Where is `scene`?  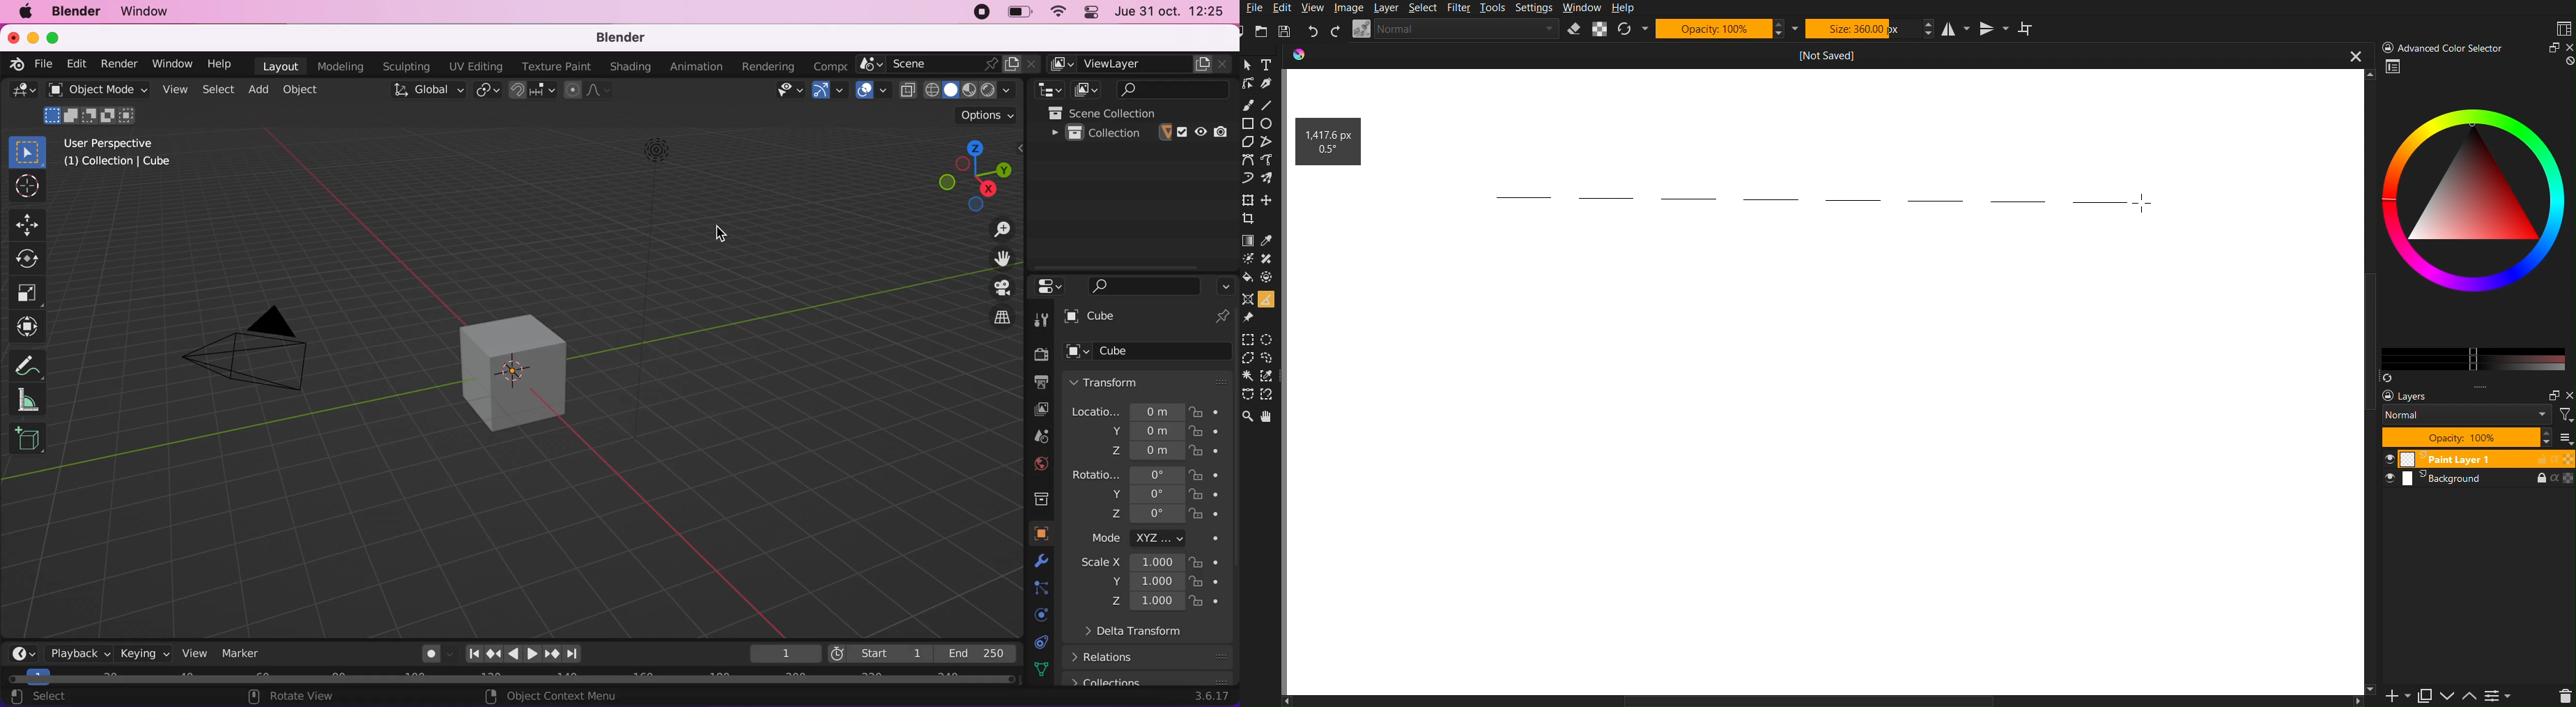 scene is located at coordinates (948, 64).